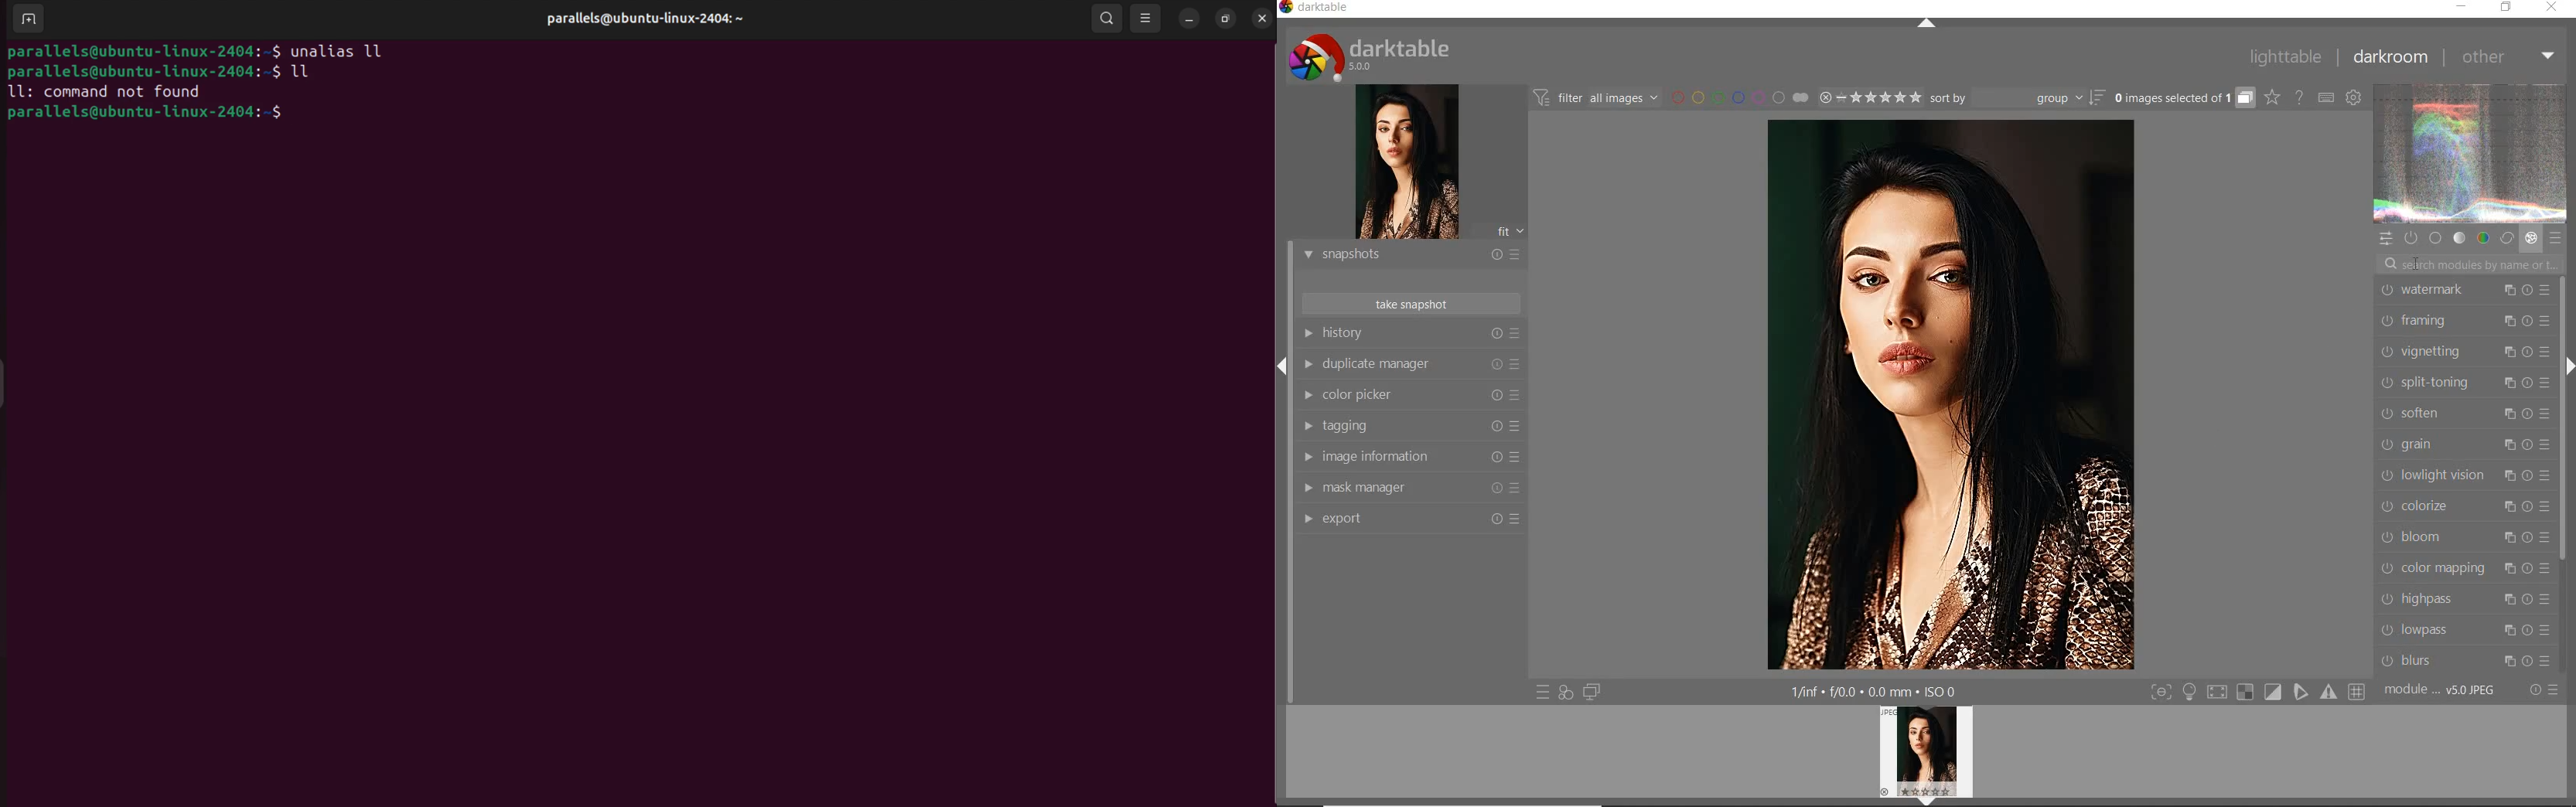 This screenshot has width=2576, height=812. What do you see at coordinates (1924, 24) in the screenshot?
I see `EXPAND/COLLAPSE` at bounding box center [1924, 24].